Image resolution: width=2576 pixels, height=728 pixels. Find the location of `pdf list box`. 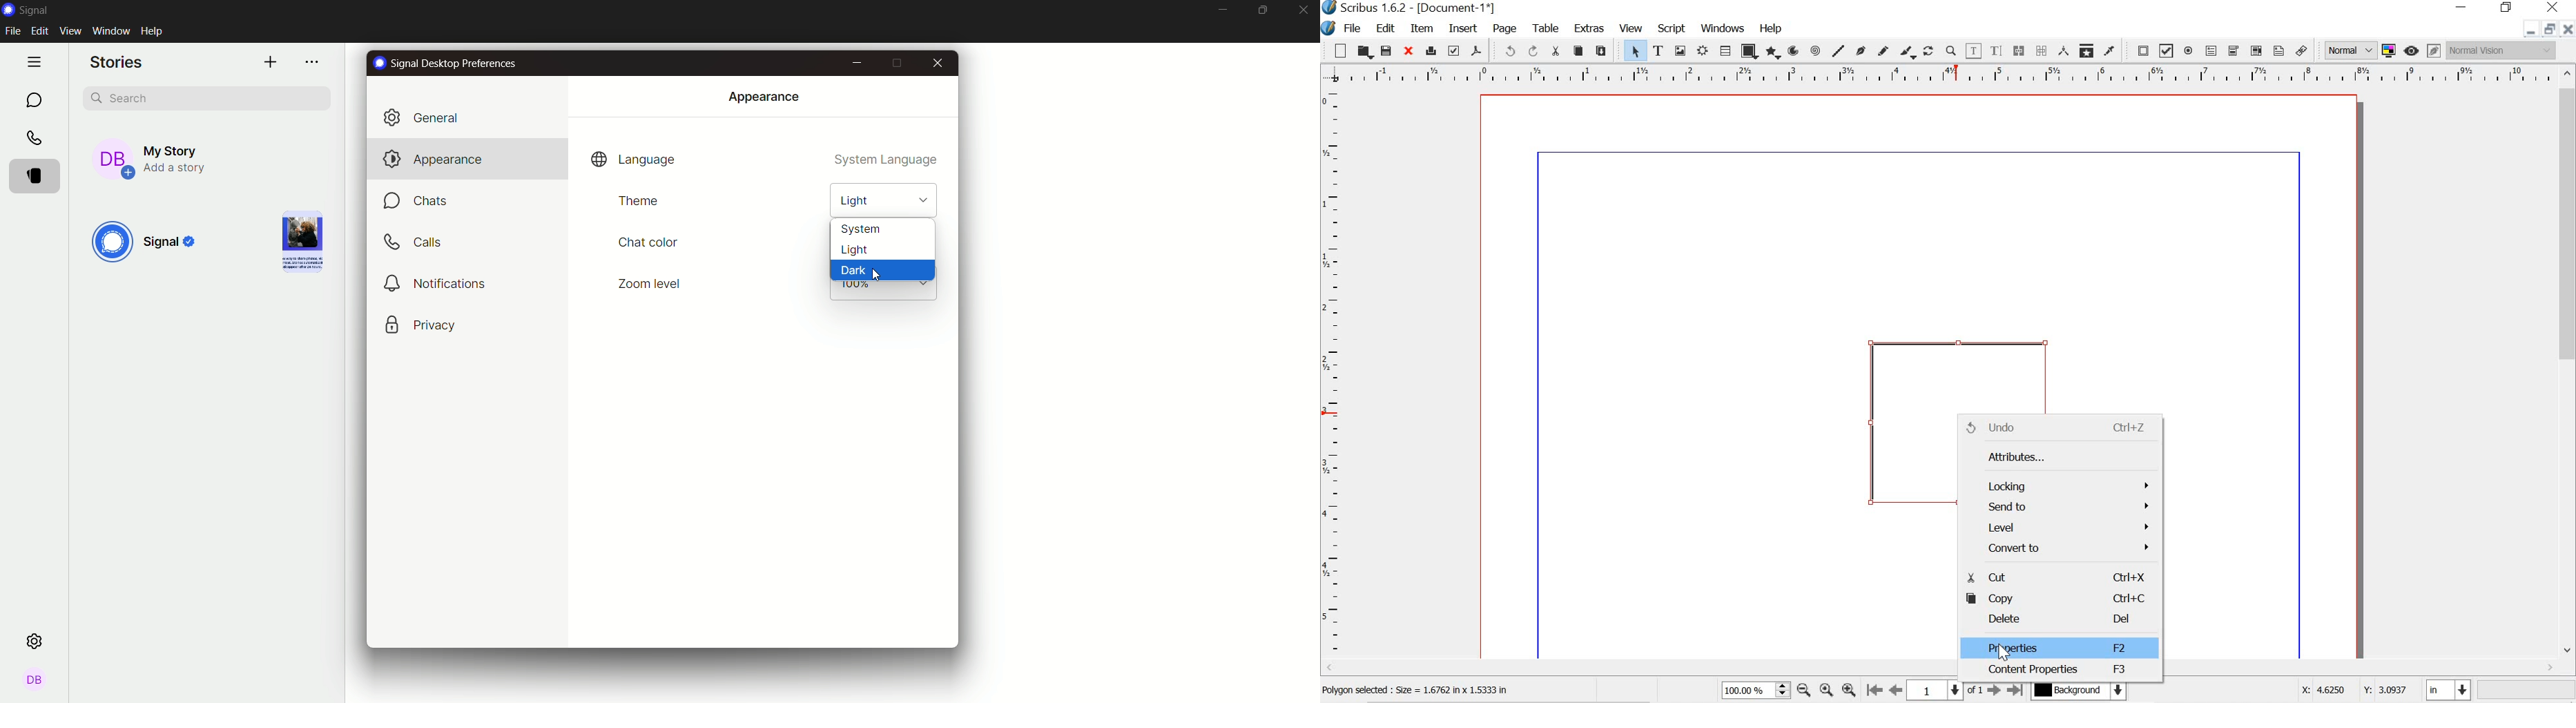

pdf list box is located at coordinates (2255, 50).